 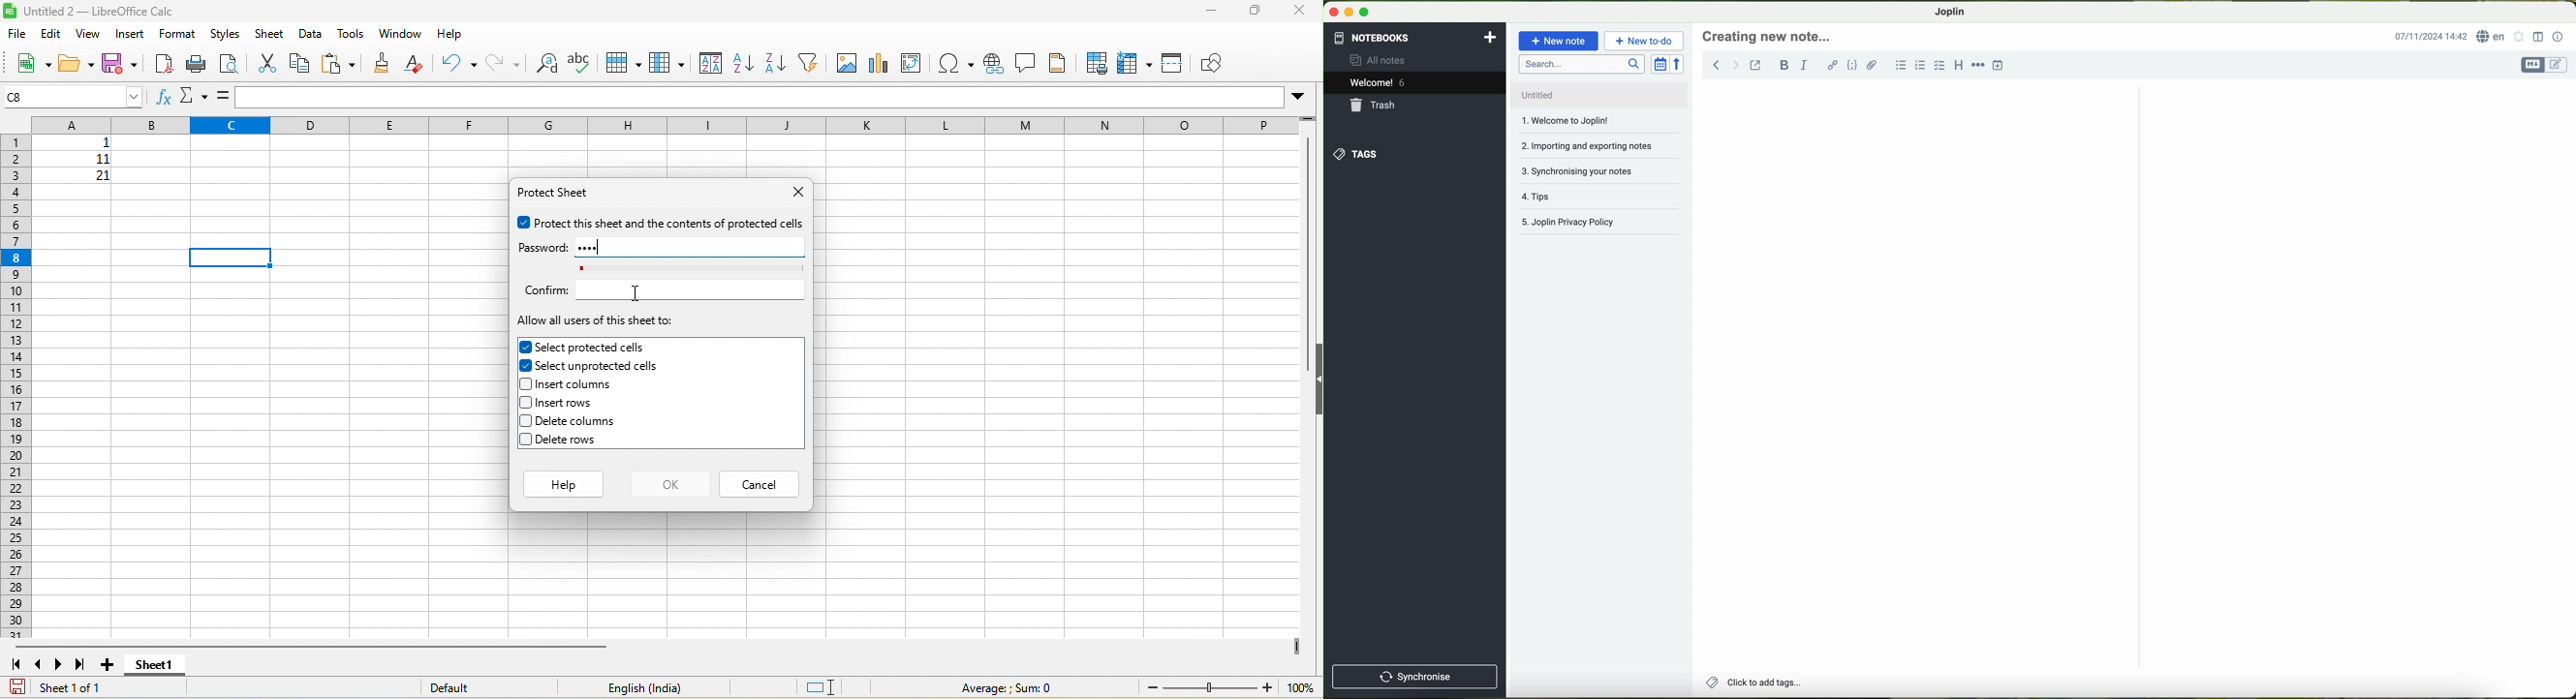 What do you see at coordinates (1098, 65) in the screenshot?
I see `define print area` at bounding box center [1098, 65].